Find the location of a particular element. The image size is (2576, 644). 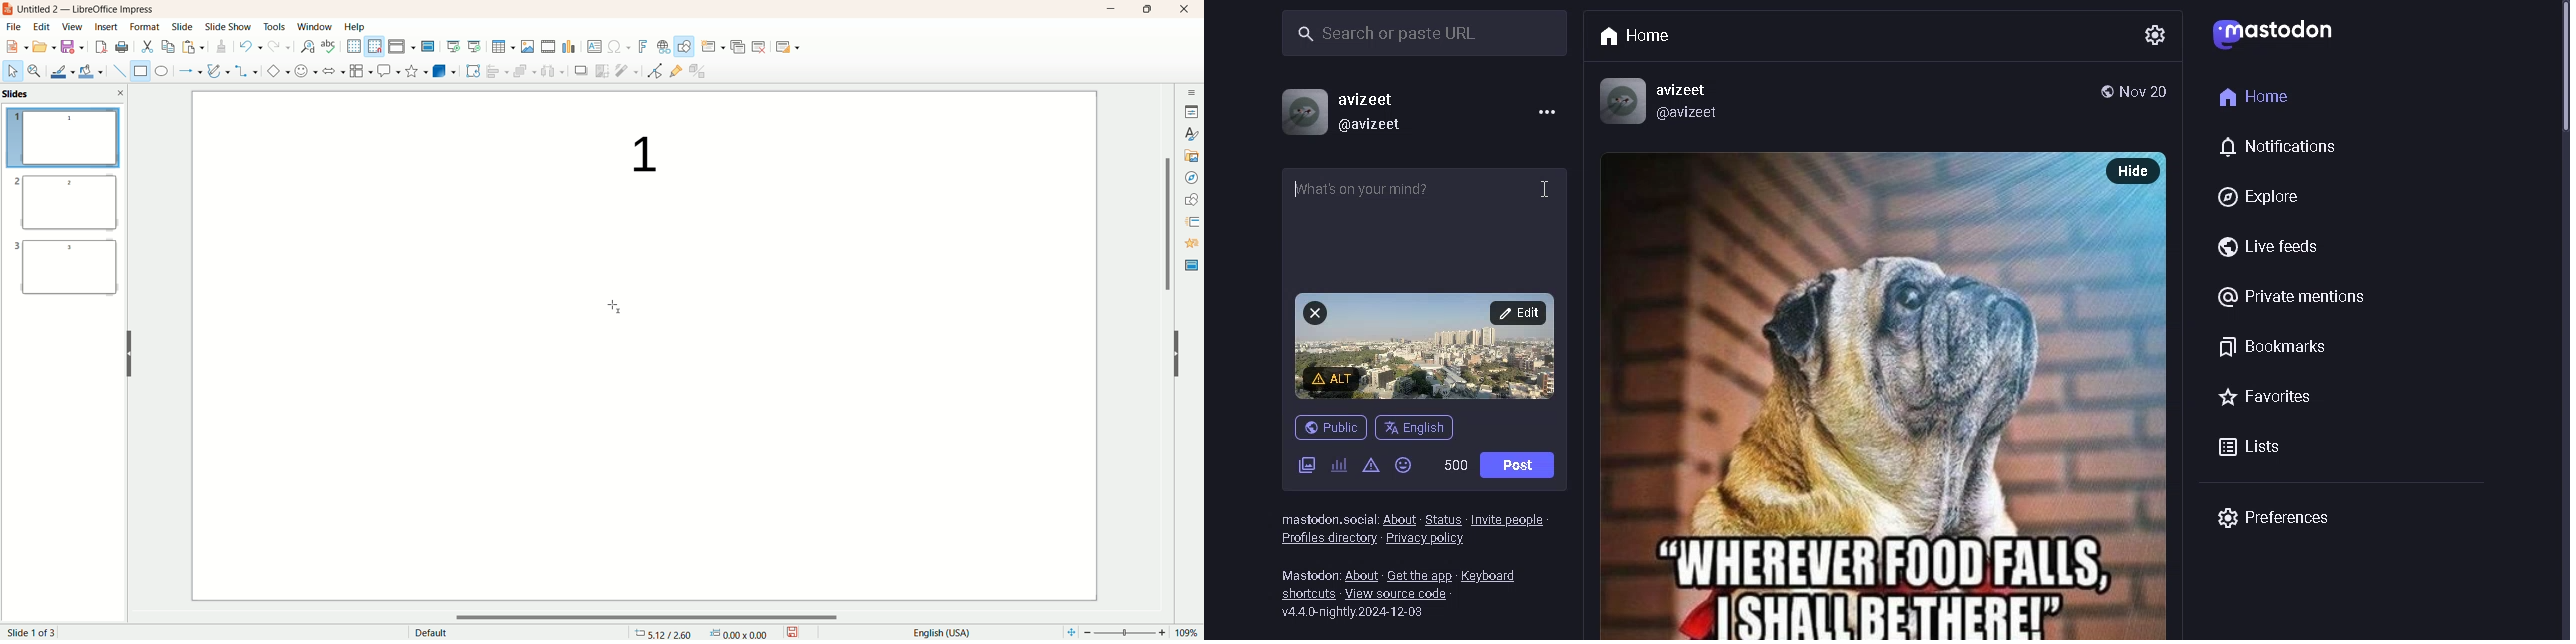

edit is located at coordinates (1520, 313).